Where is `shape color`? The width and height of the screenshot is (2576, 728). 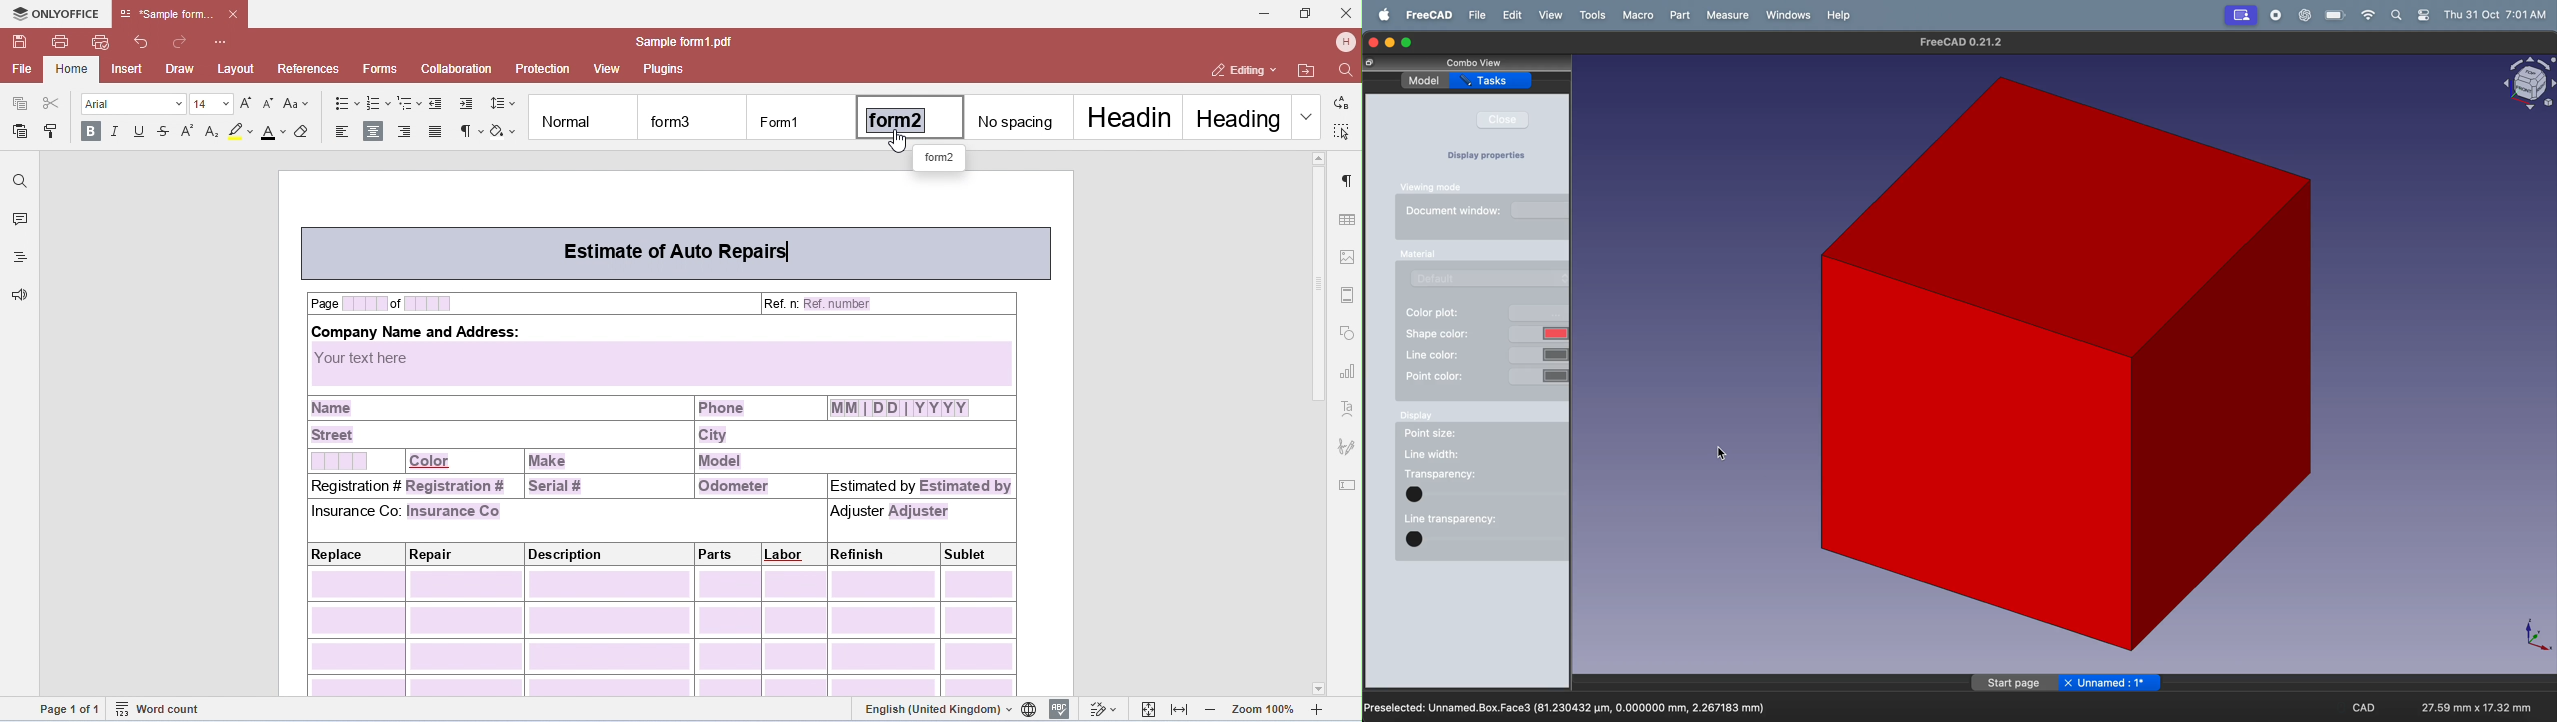
shape color is located at coordinates (1488, 332).